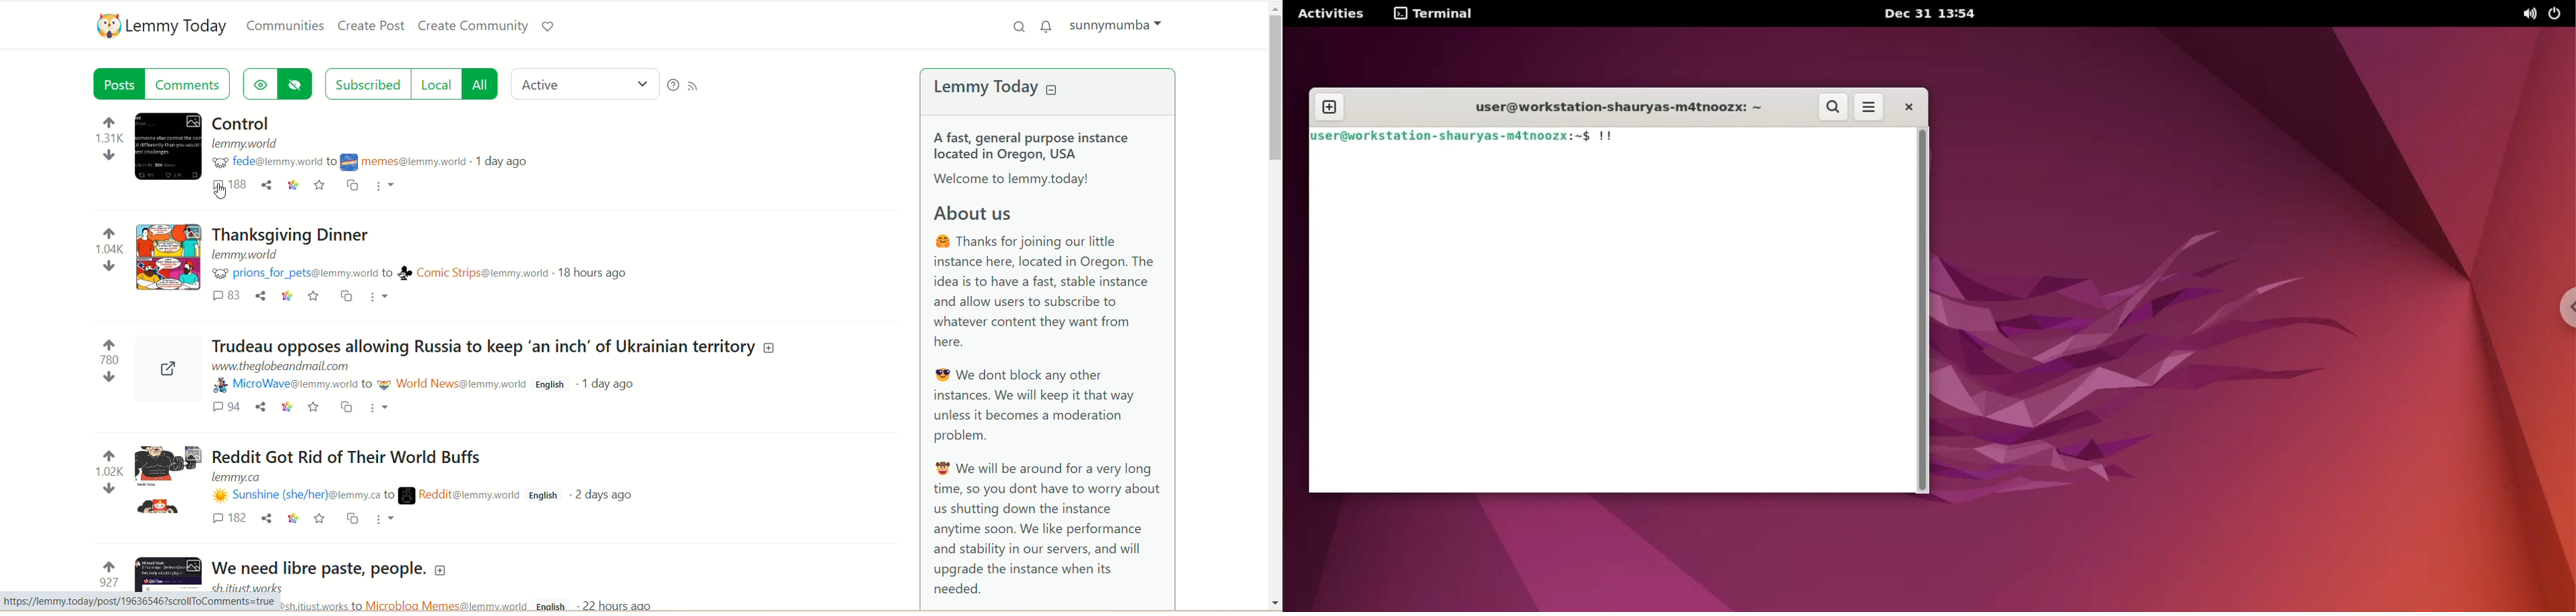  I want to click on more, so click(386, 188).